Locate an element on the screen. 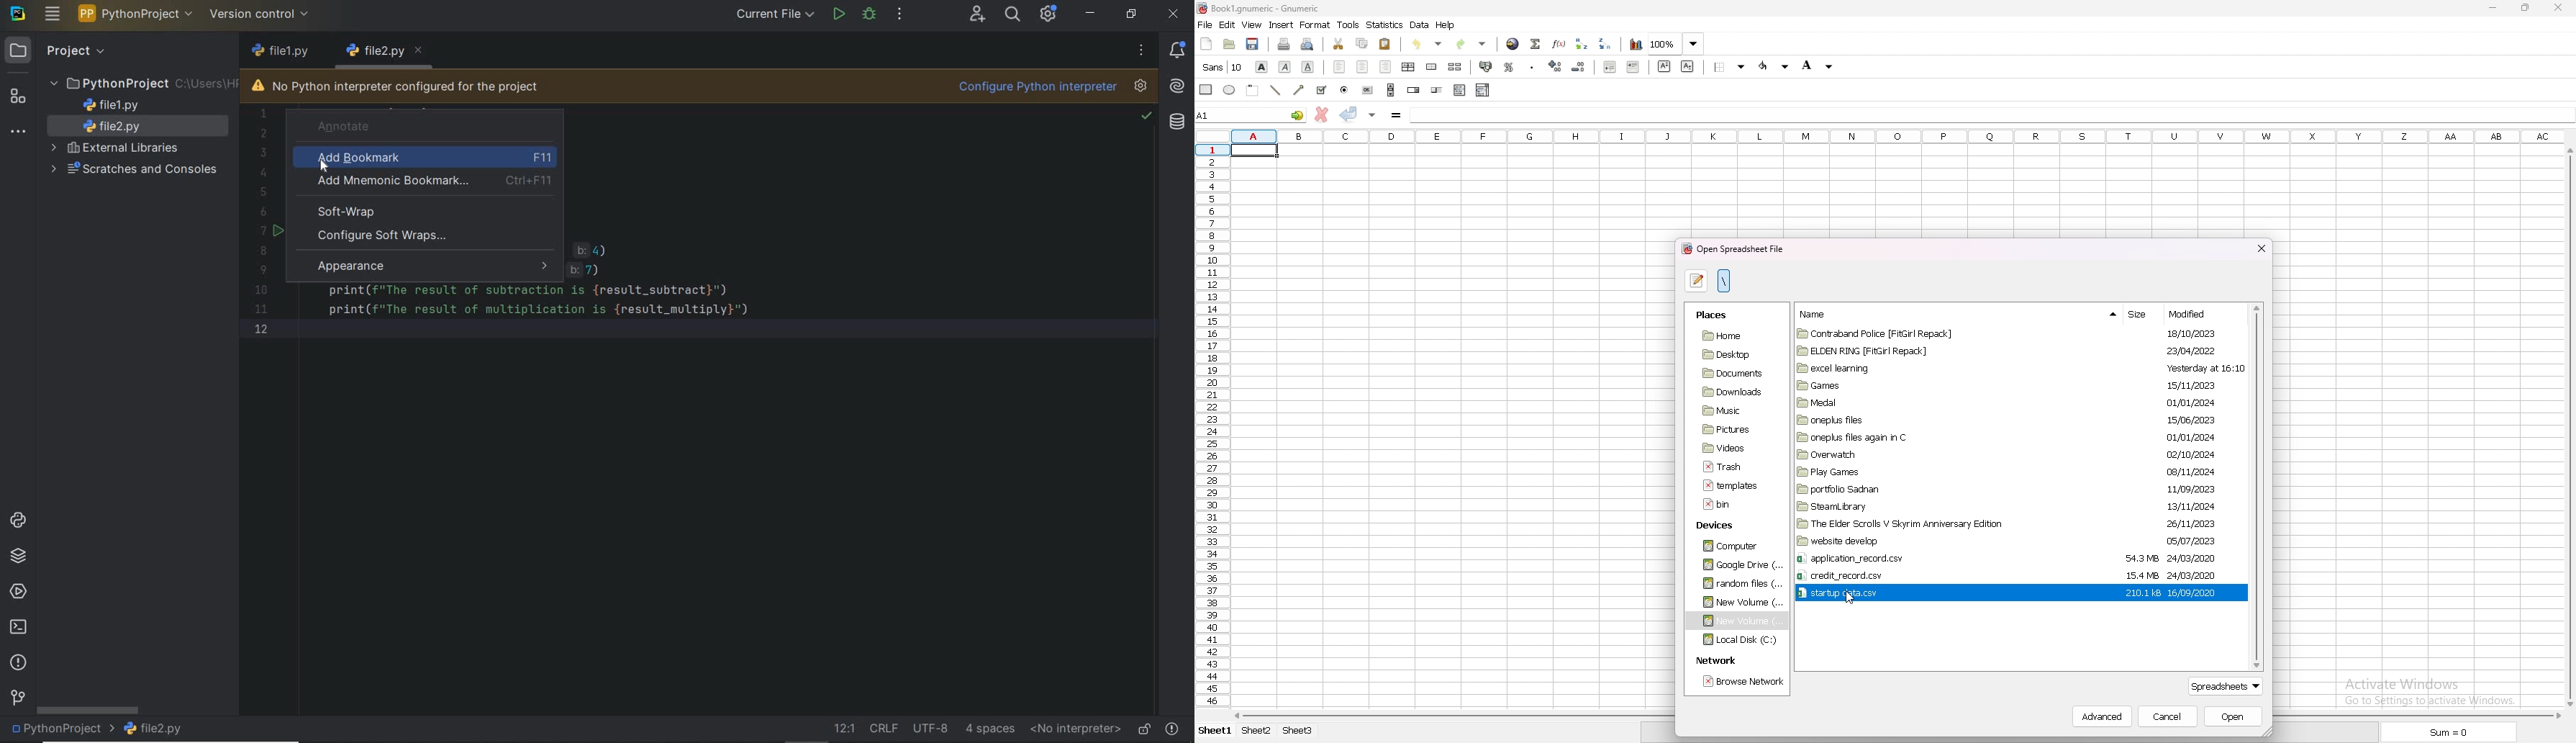  Active Windows Go to Settings to activate windows is located at coordinates (2431, 692).